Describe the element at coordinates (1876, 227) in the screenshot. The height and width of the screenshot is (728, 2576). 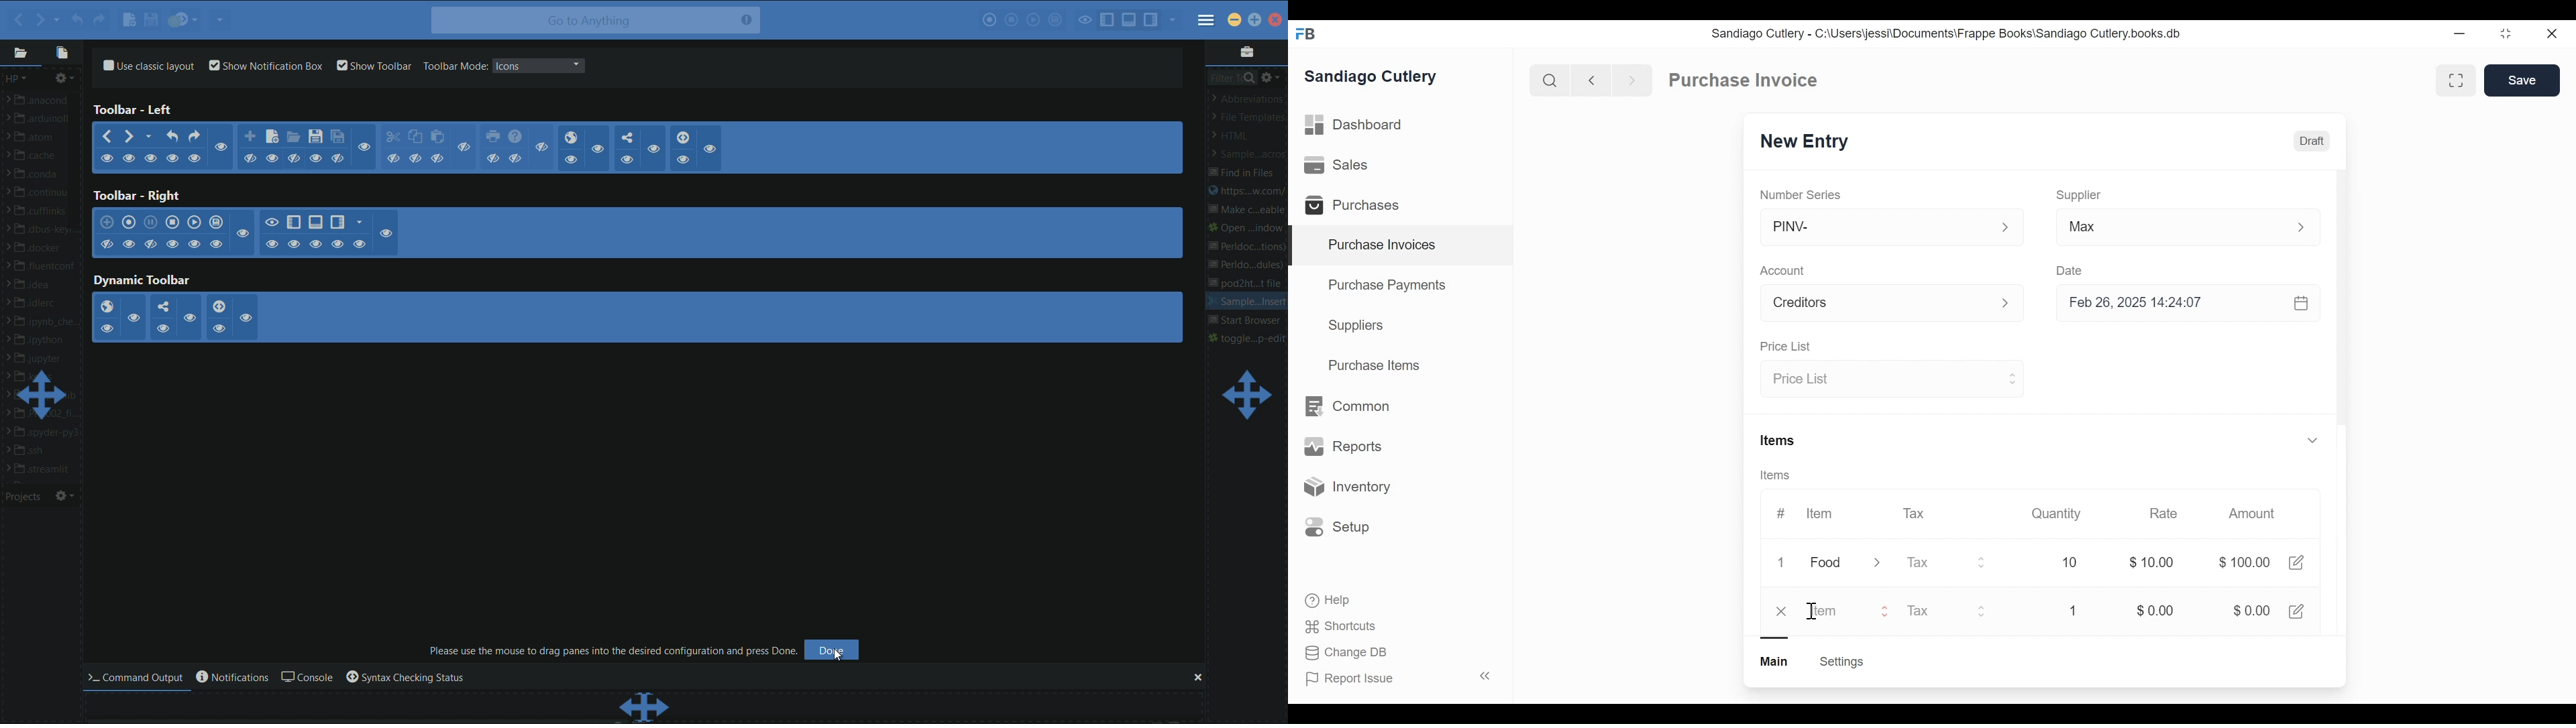
I see `PINV-` at that location.